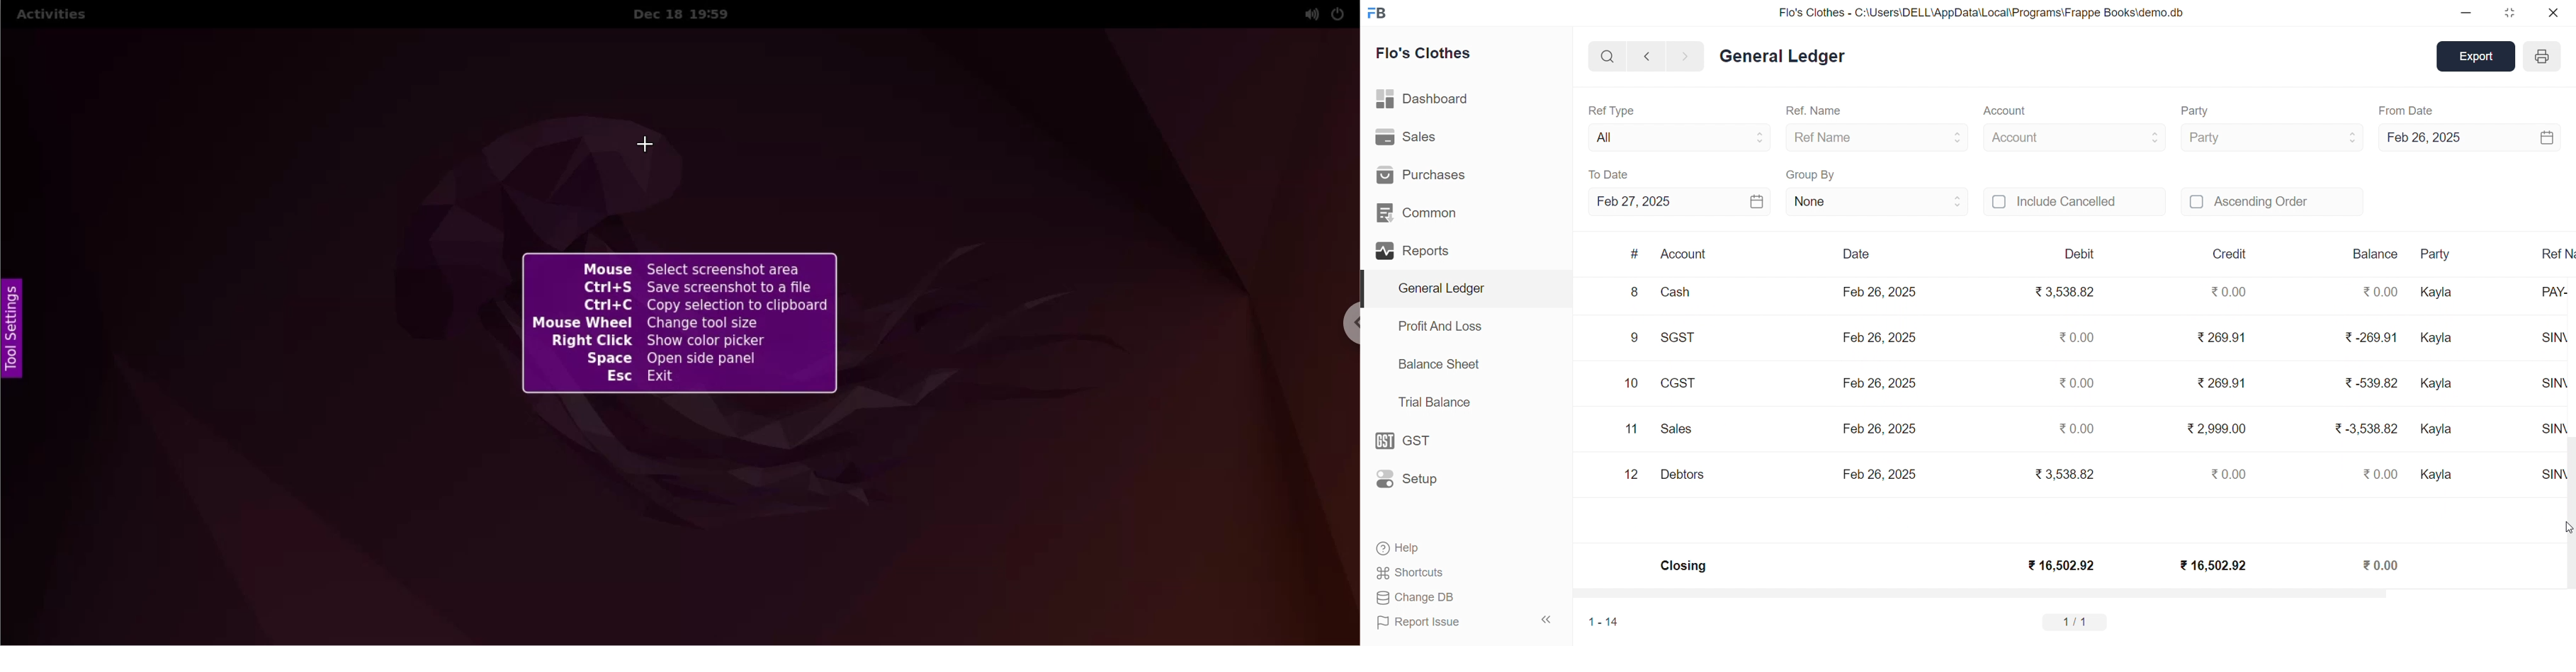 Image resolution: width=2576 pixels, height=672 pixels. What do you see at coordinates (1680, 431) in the screenshot?
I see `Sales` at bounding box center [1680, 431].